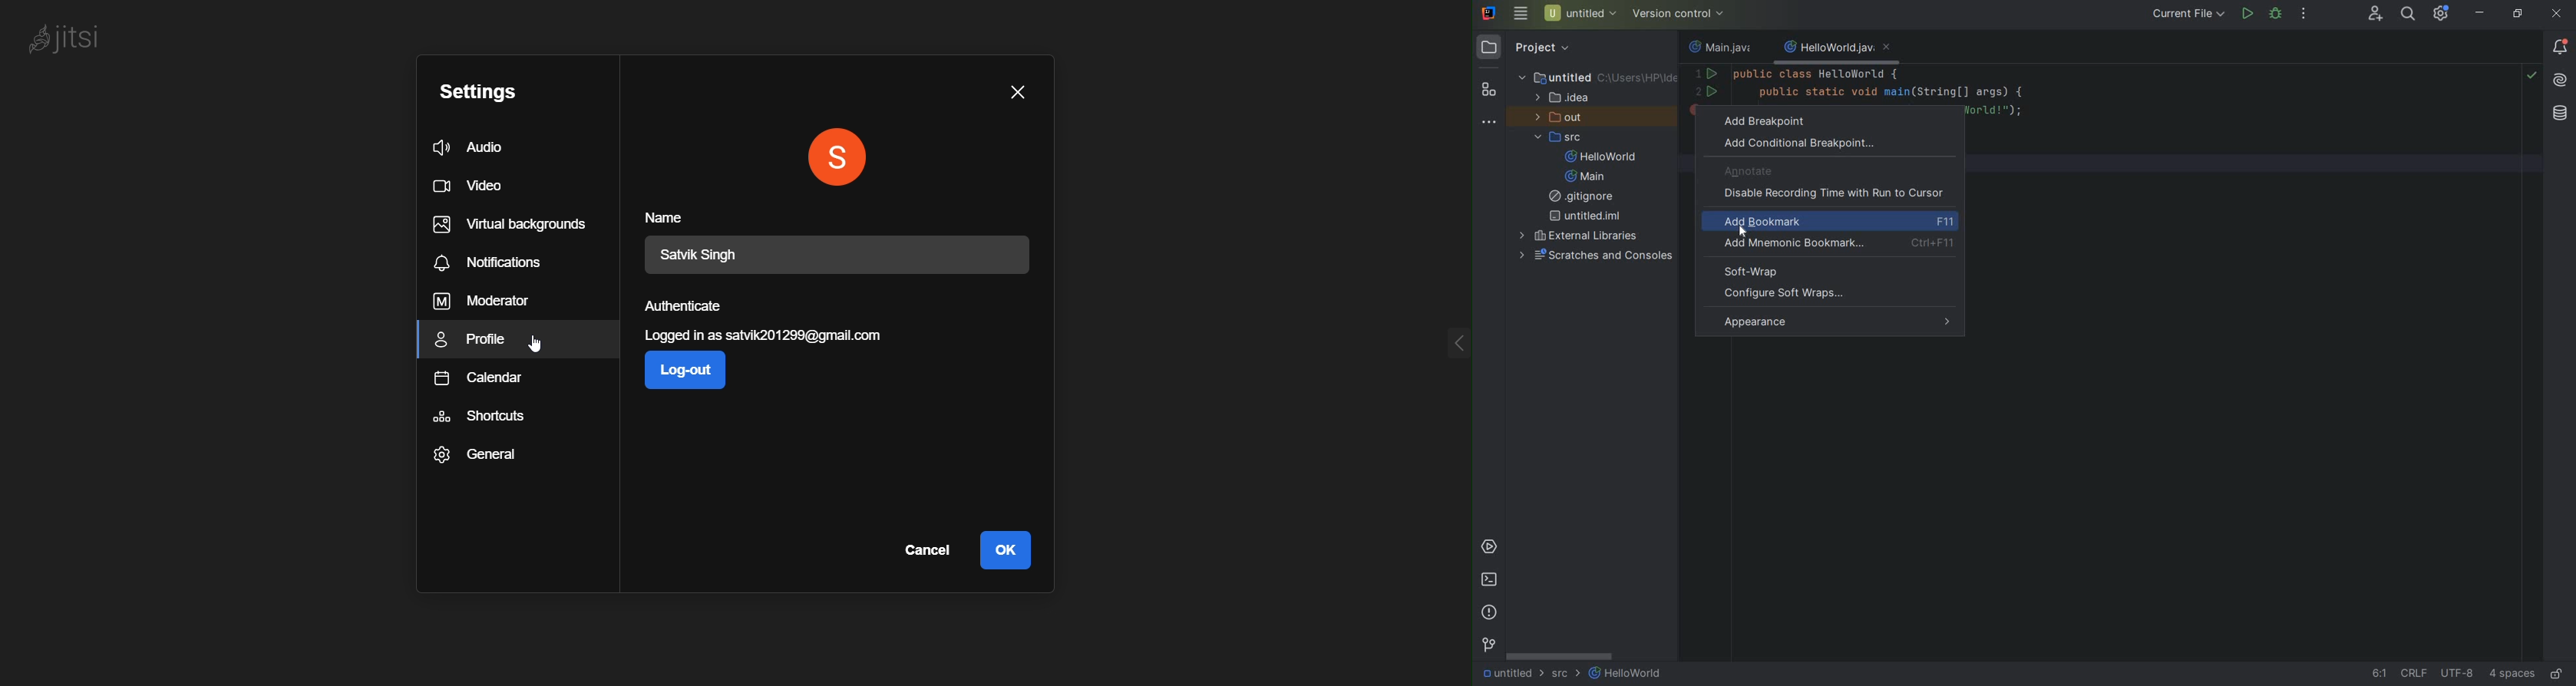  Describe the element at coordinates (1451, 338) in the screenshot. I see `expand` at that location.